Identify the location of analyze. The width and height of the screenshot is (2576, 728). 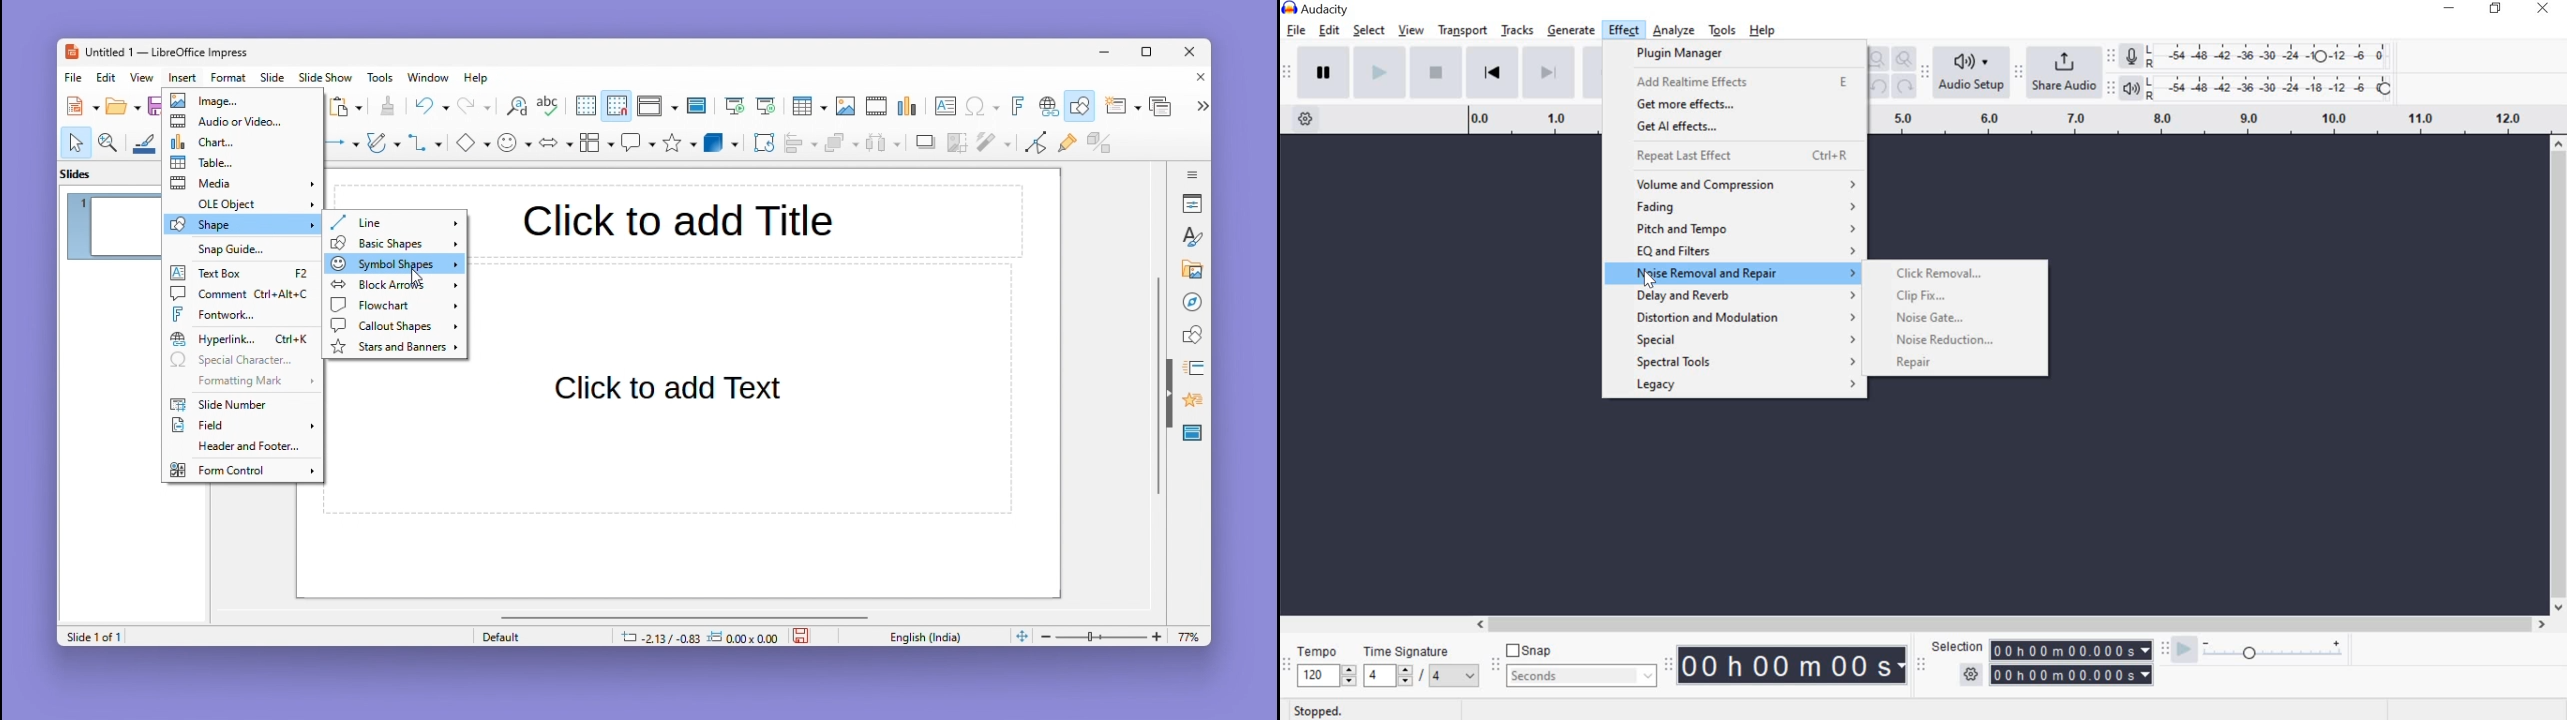
(1675, 30).